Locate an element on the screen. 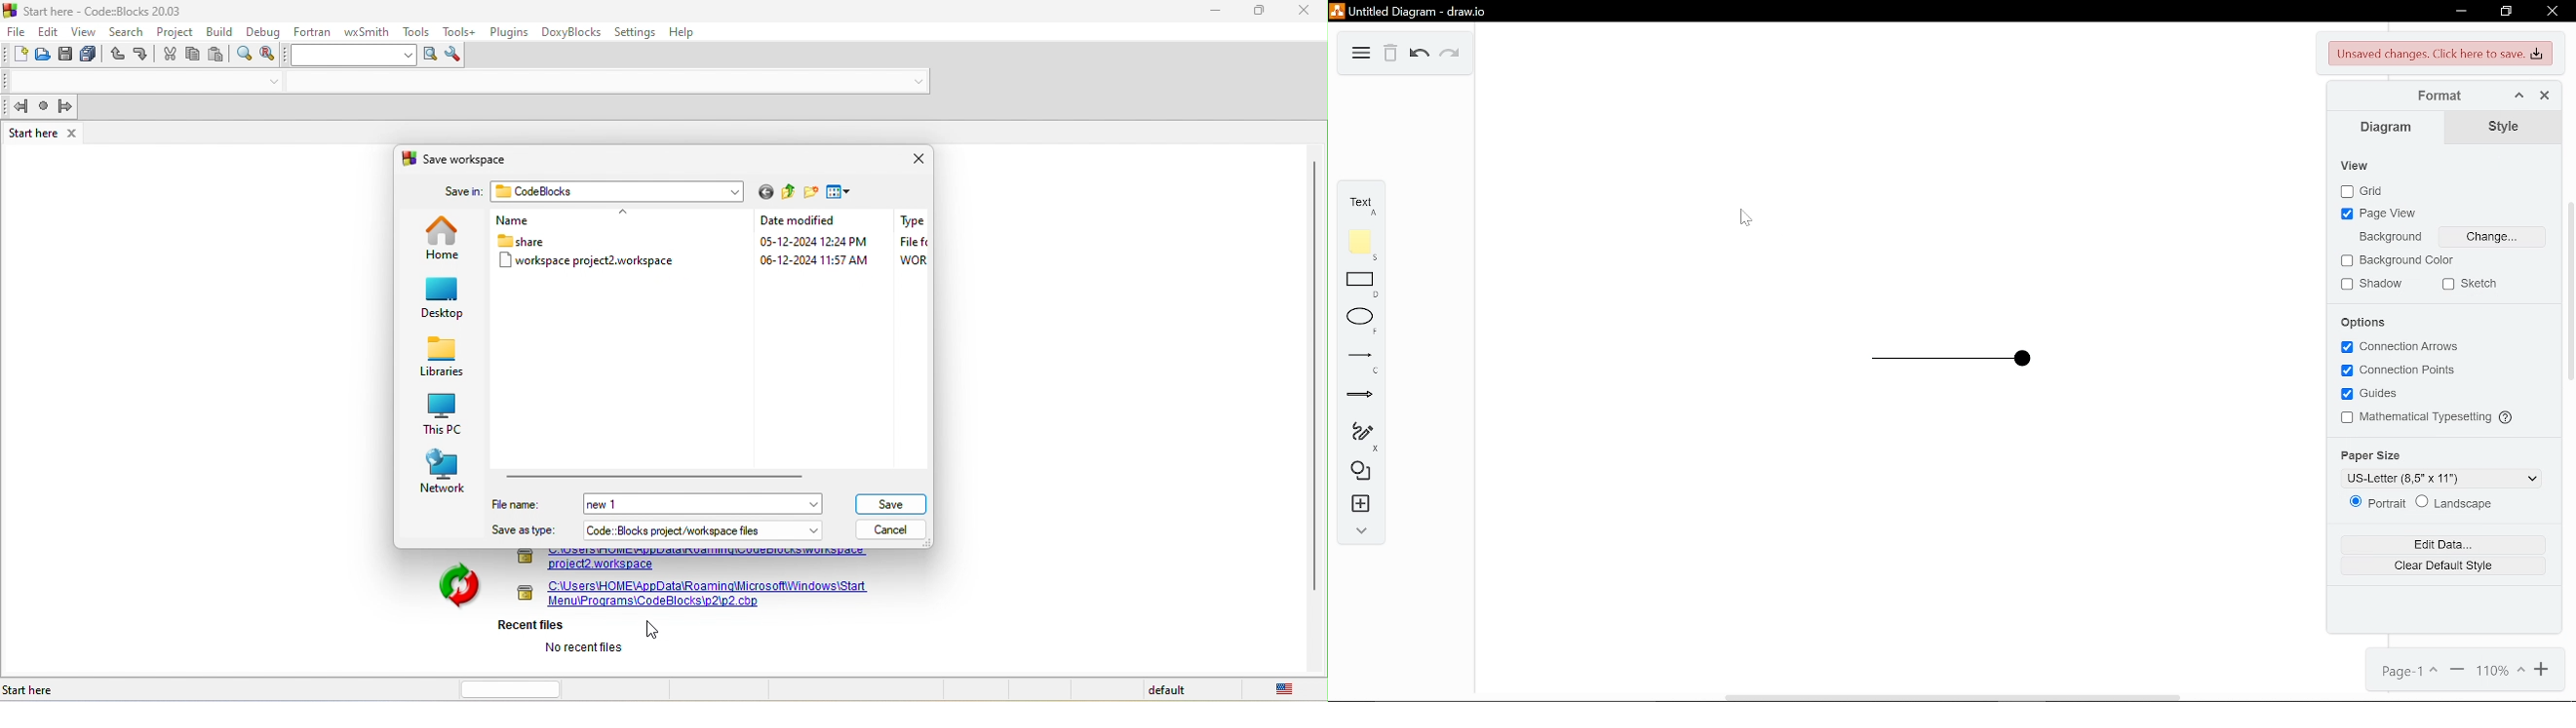 The height and width of the screenshot is (728, 2576). Delete is located at coordinates (1389, 55).